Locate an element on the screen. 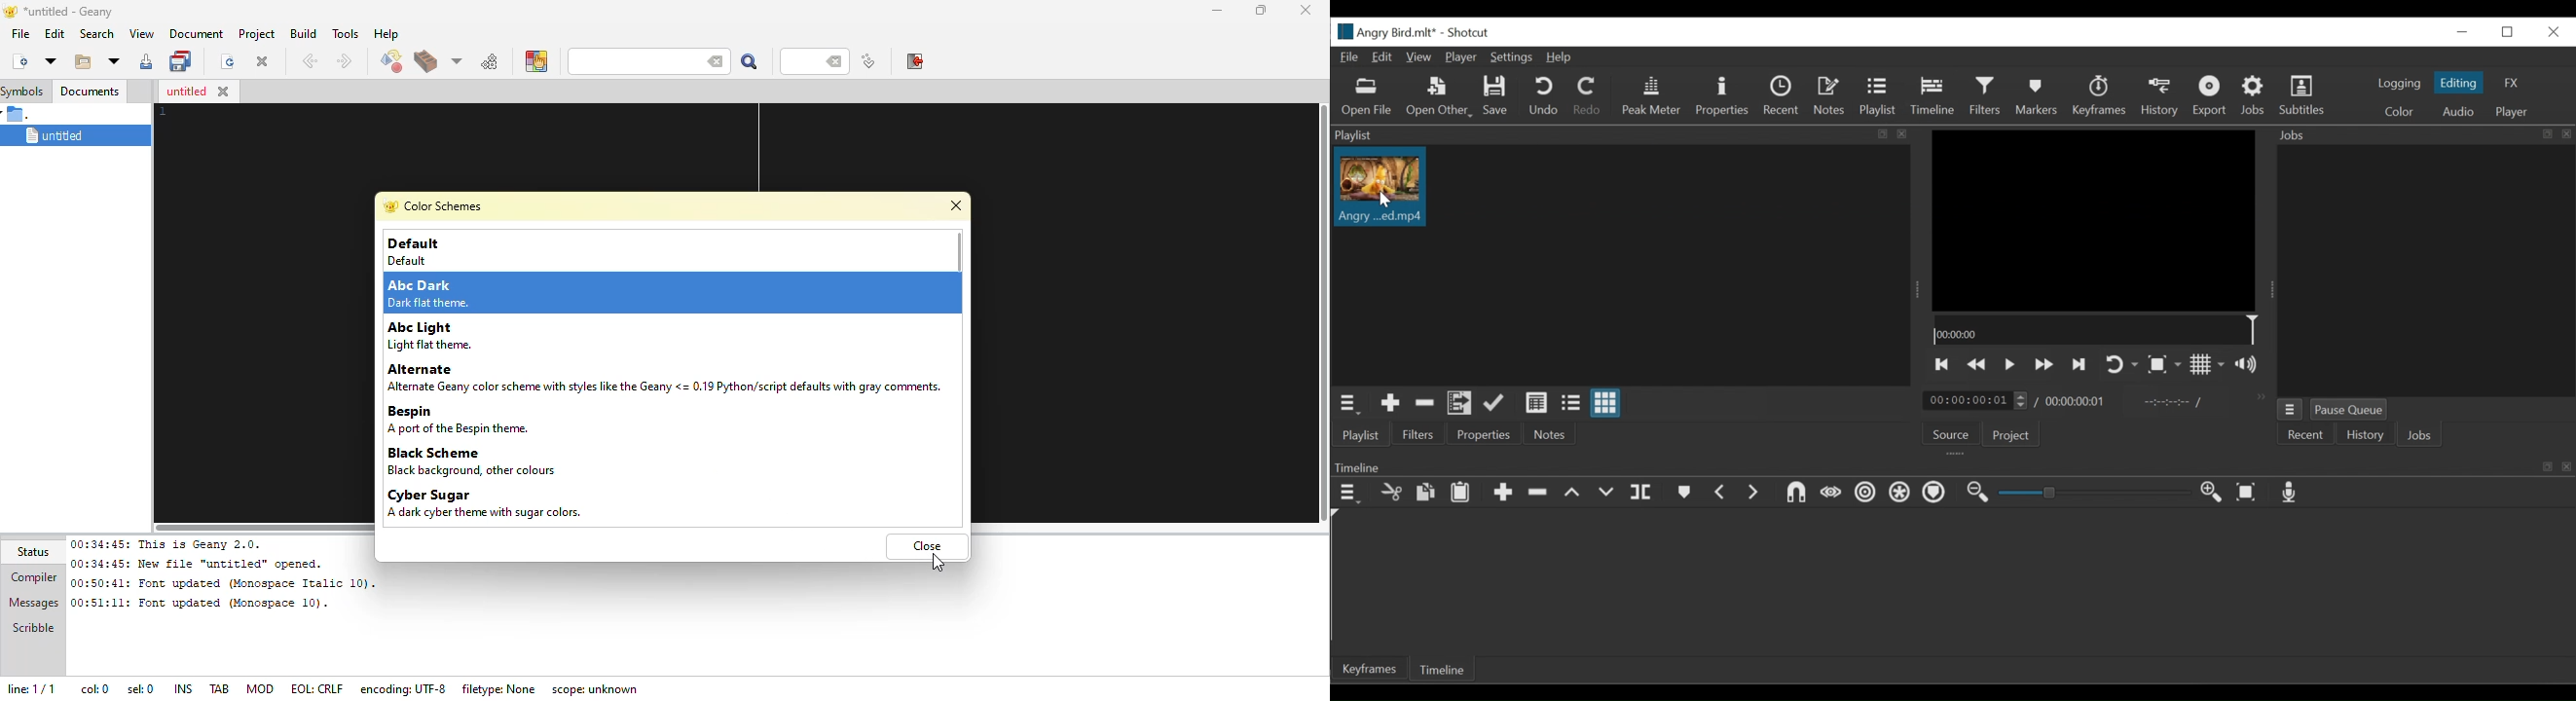 The image size is (2576, 728). Copy is located at coordinates (1425, 491).